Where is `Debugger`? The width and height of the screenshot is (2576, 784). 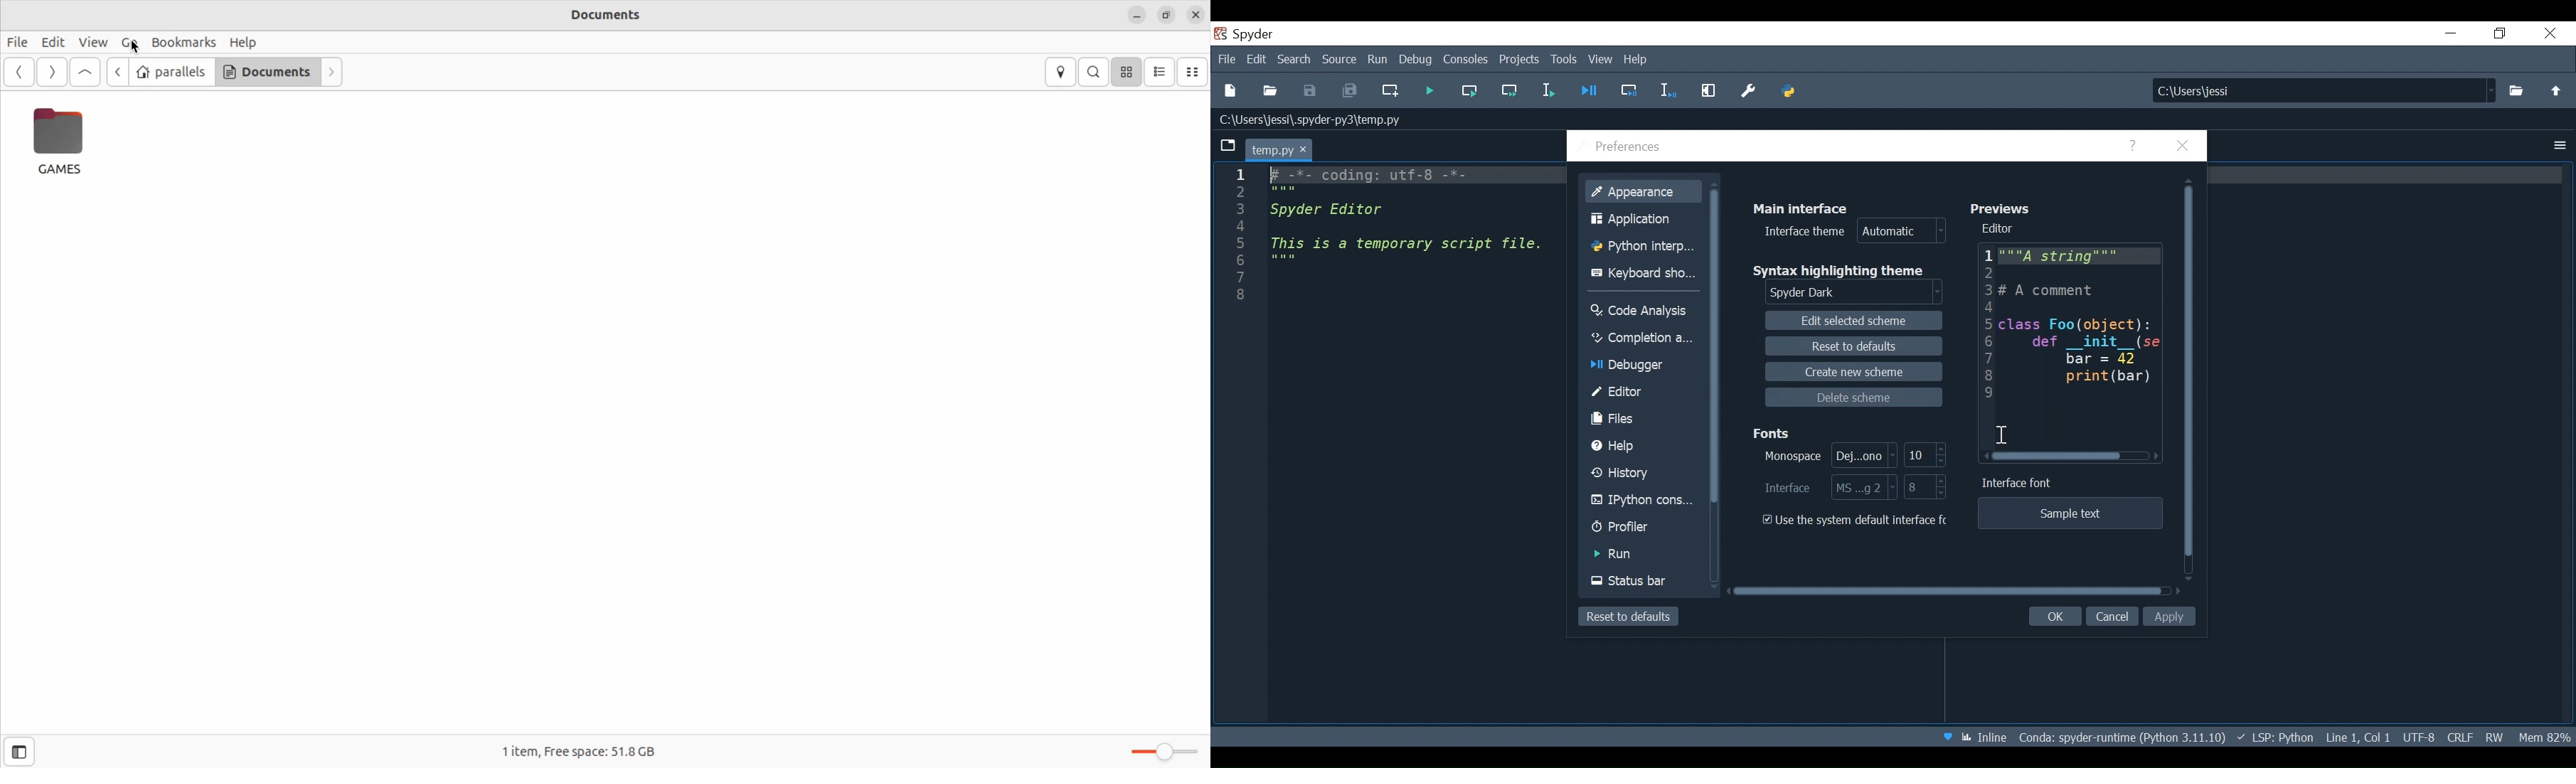 Debugger is located at coordinates (1644, 366).